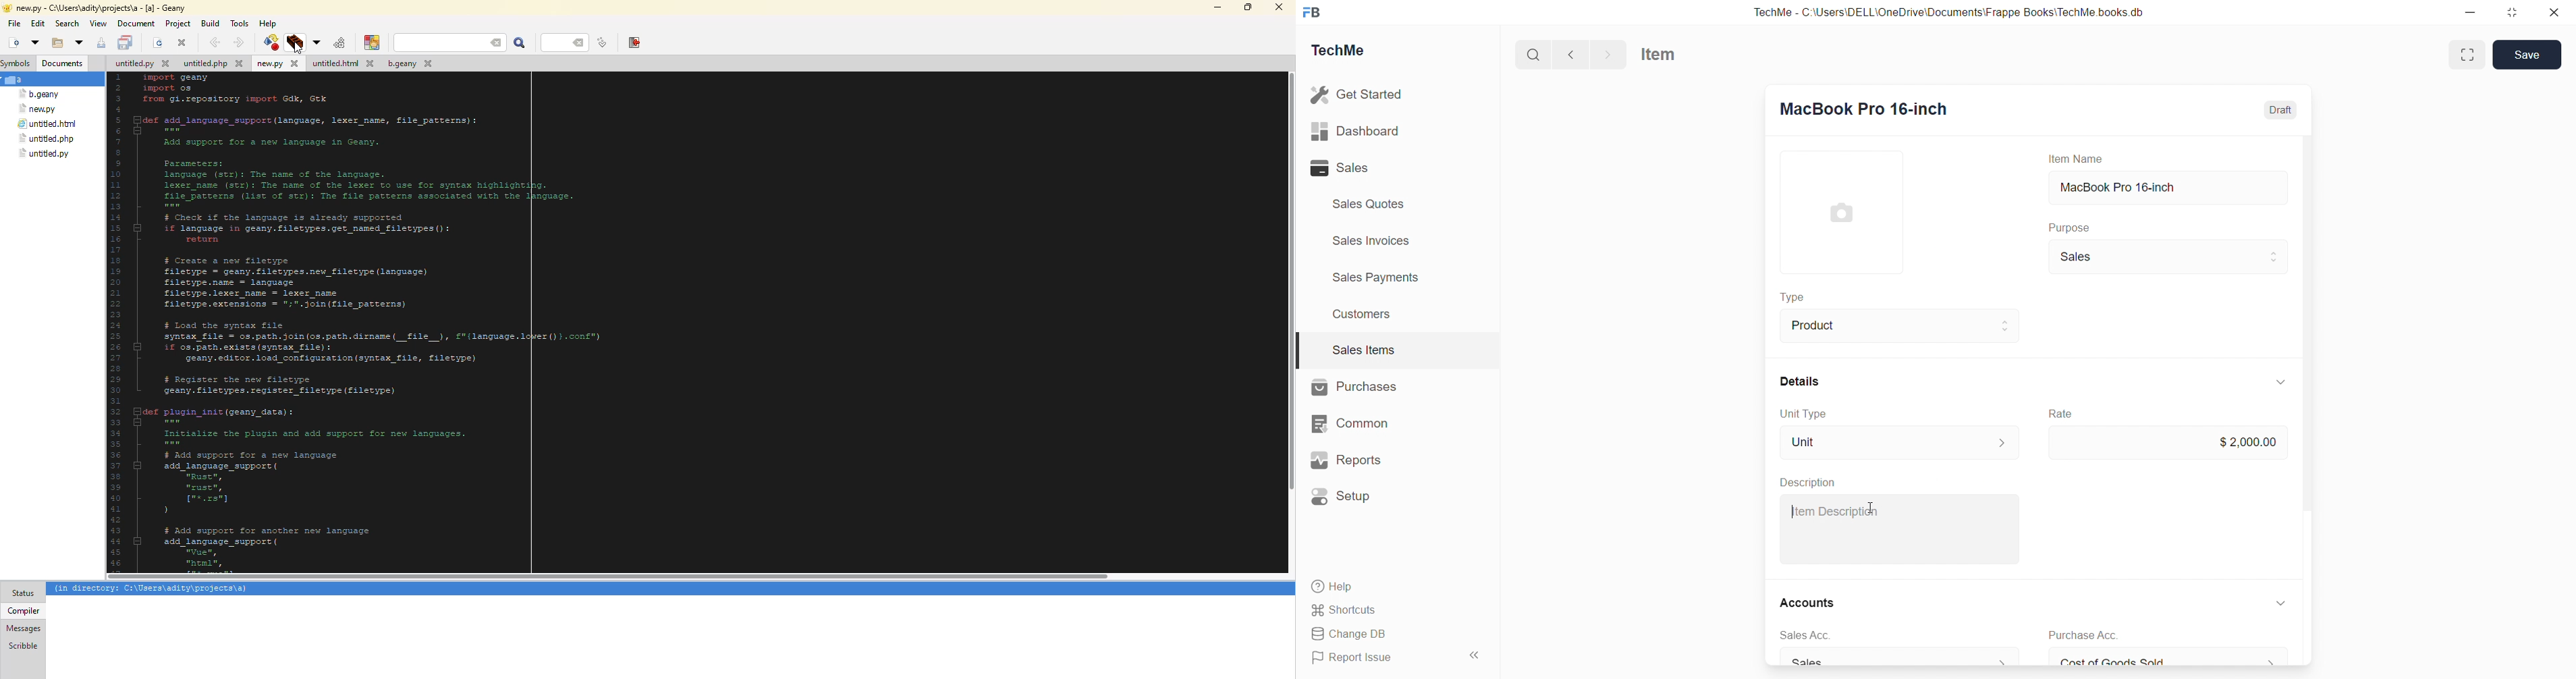  I want to click on Sales, so click(1341, 169).